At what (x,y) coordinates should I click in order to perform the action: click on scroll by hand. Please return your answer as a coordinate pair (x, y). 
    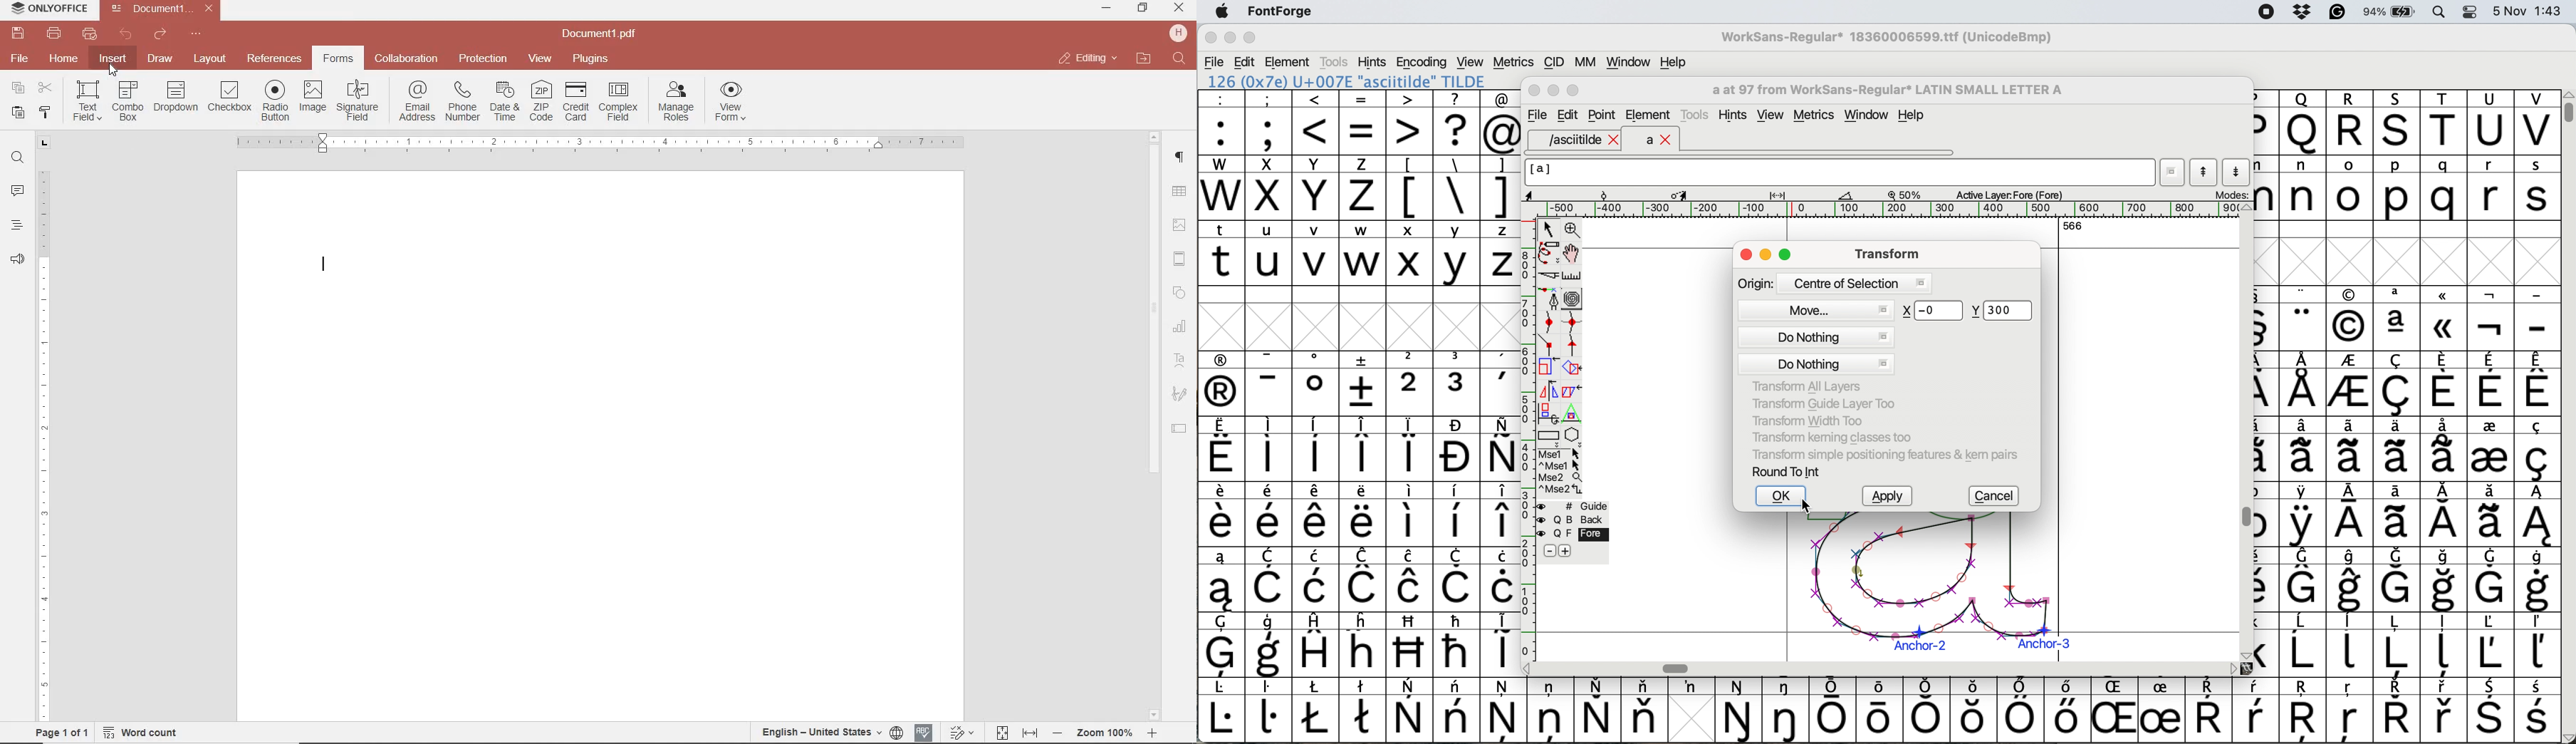
    Looking at the image, I should click on (1573, 253).